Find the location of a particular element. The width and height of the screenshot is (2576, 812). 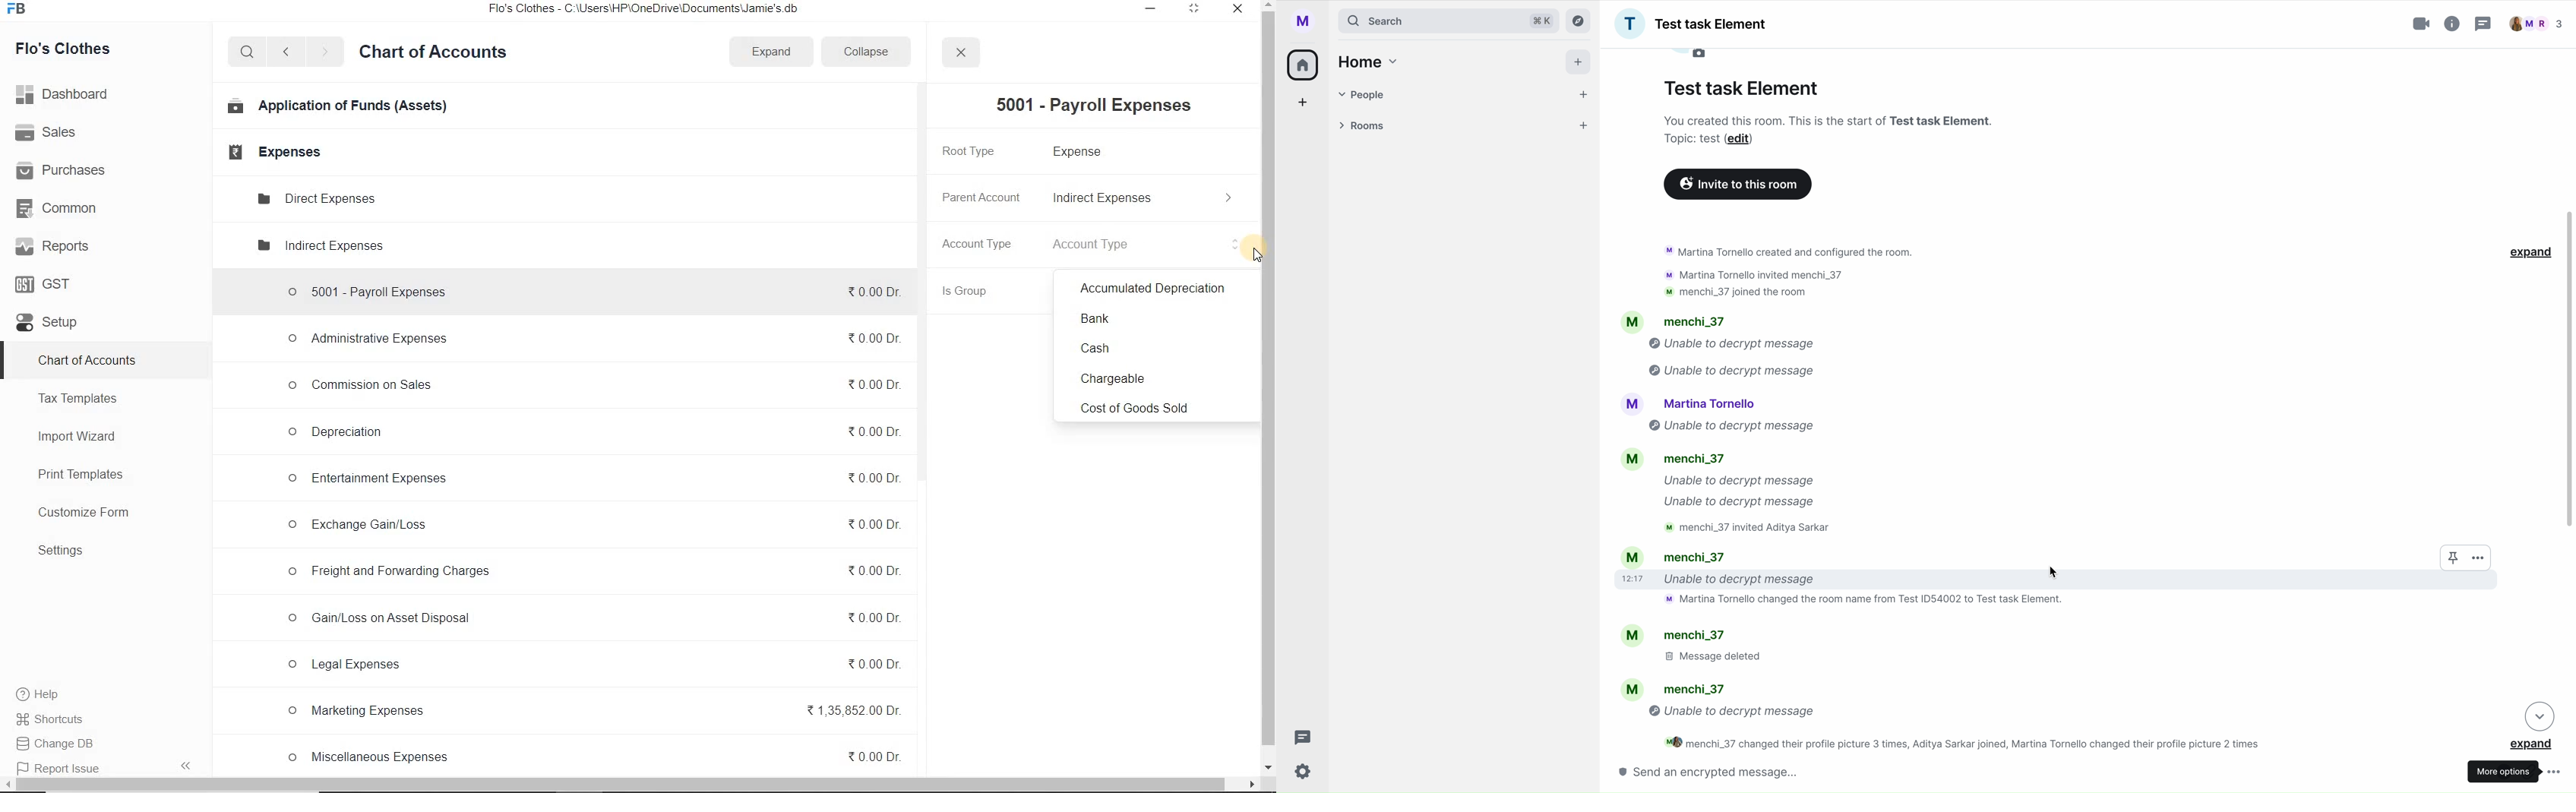

Account Type is located at coordinates (1150, 246).